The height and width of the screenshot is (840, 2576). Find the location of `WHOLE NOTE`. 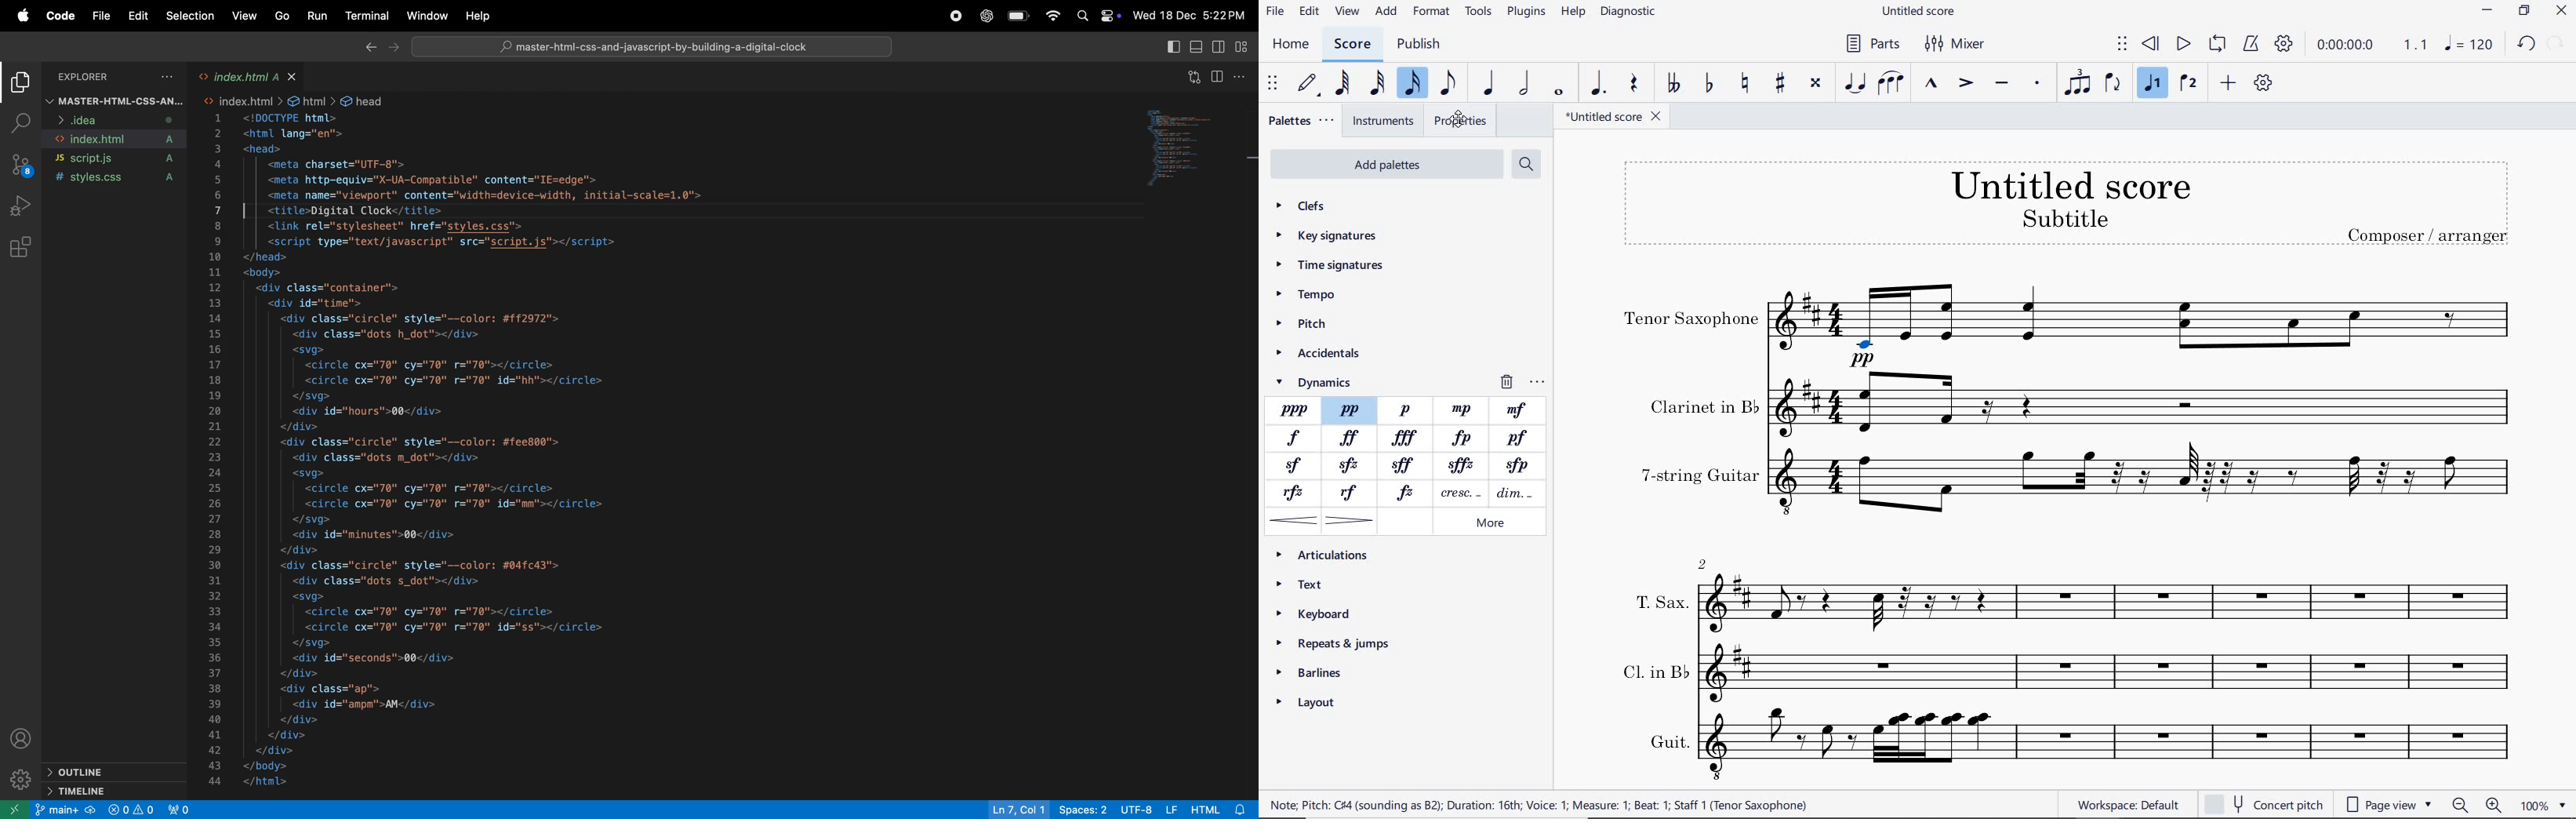

WHOLE NOTE is located at coordinates (1561, 91).